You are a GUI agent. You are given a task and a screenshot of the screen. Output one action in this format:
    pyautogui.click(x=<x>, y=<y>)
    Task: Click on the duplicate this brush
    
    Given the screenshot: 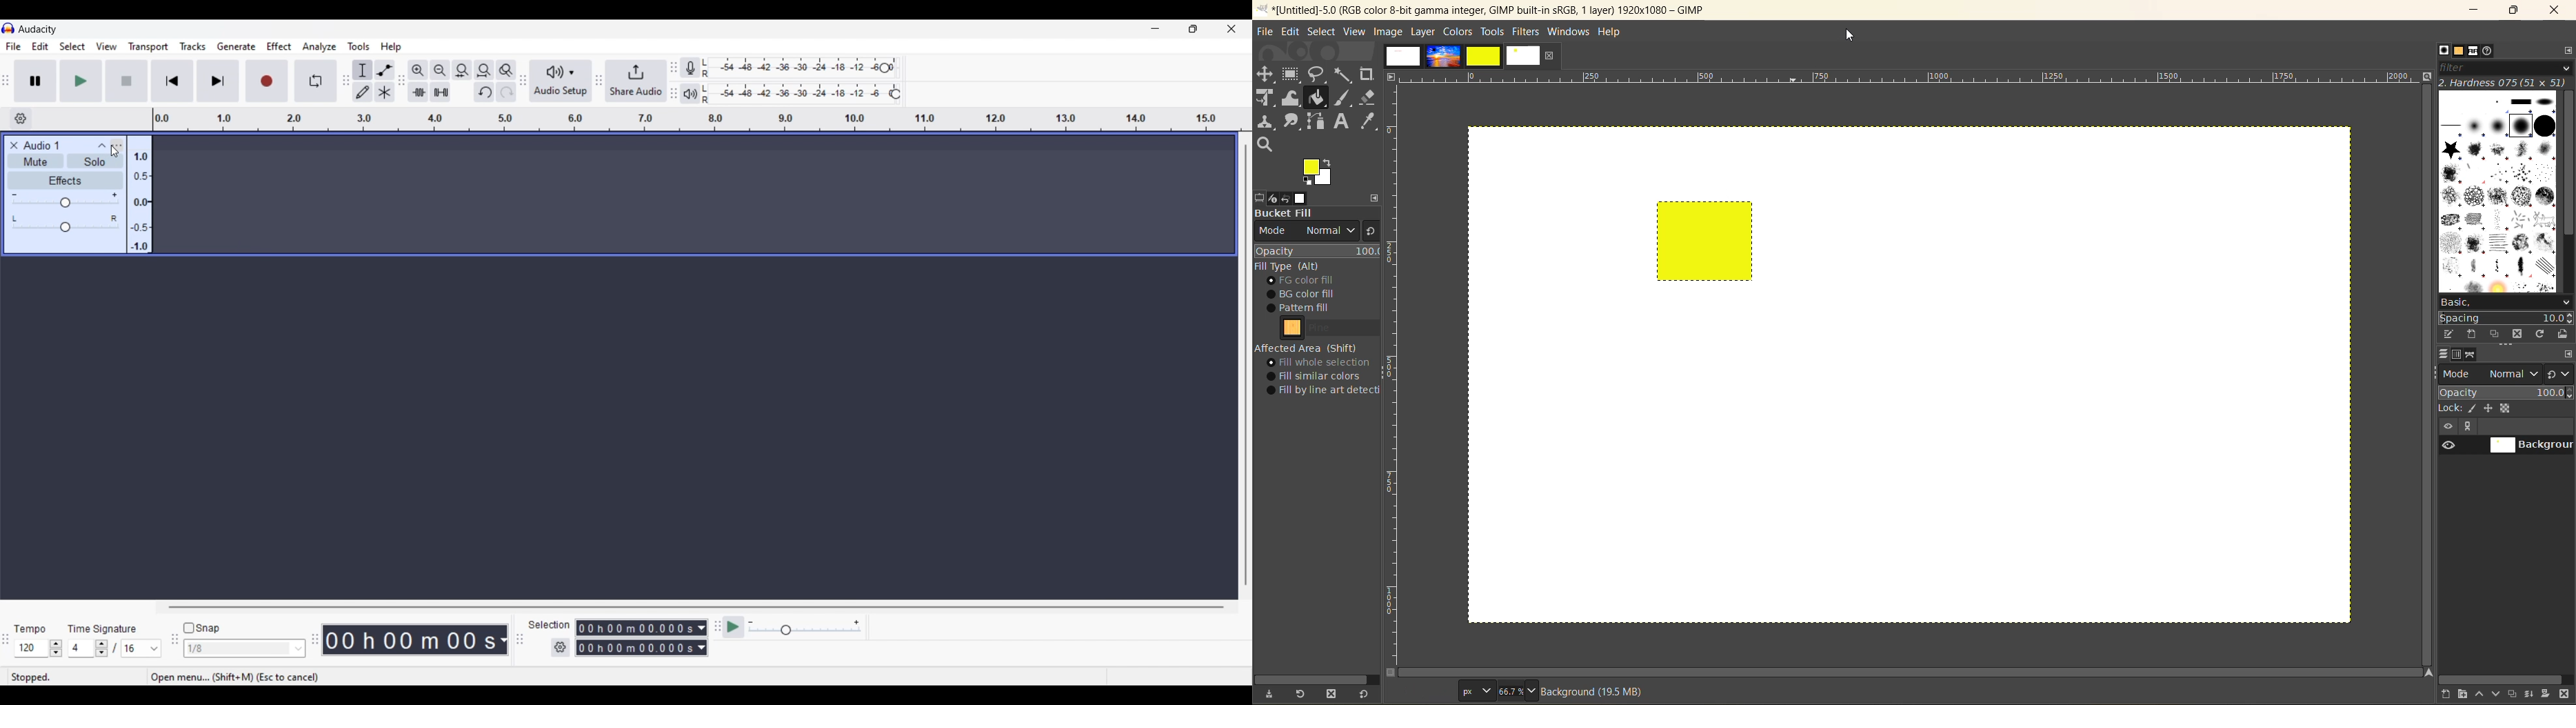 What is the action you would take?
    pyautogui.click(x=2496, y=334)
    